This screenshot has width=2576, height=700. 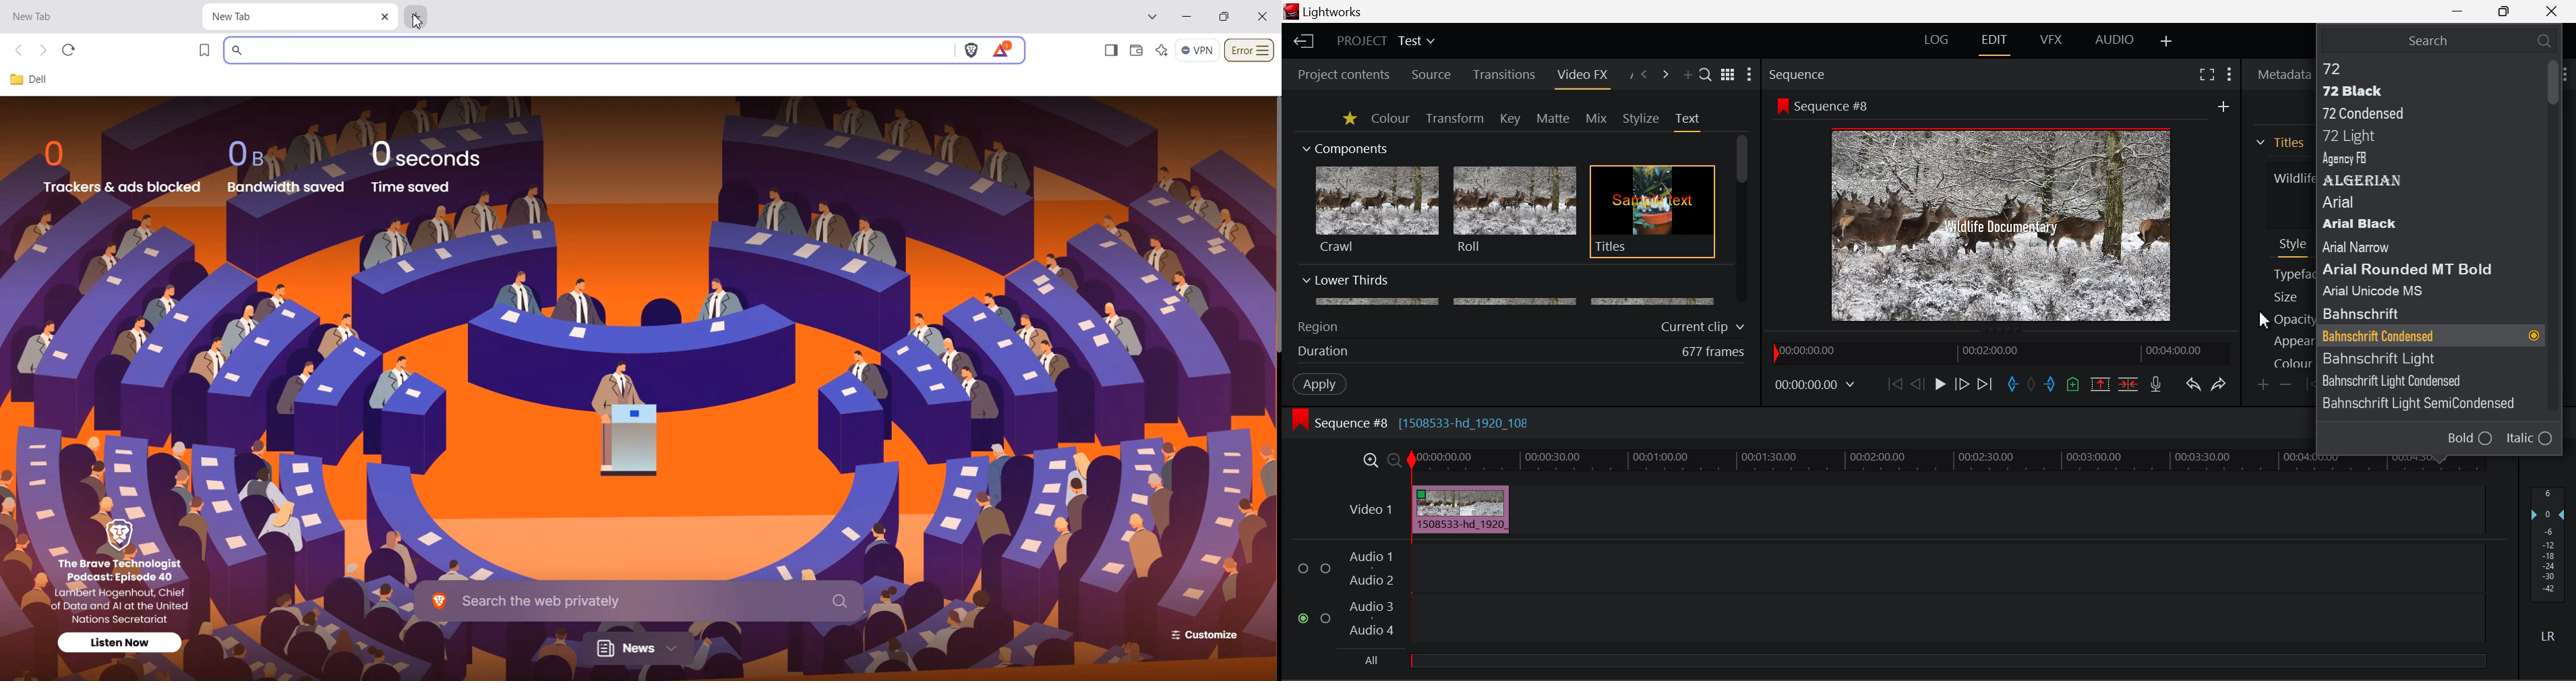 I want to click on Components Section, so click(x=1344, y=146).